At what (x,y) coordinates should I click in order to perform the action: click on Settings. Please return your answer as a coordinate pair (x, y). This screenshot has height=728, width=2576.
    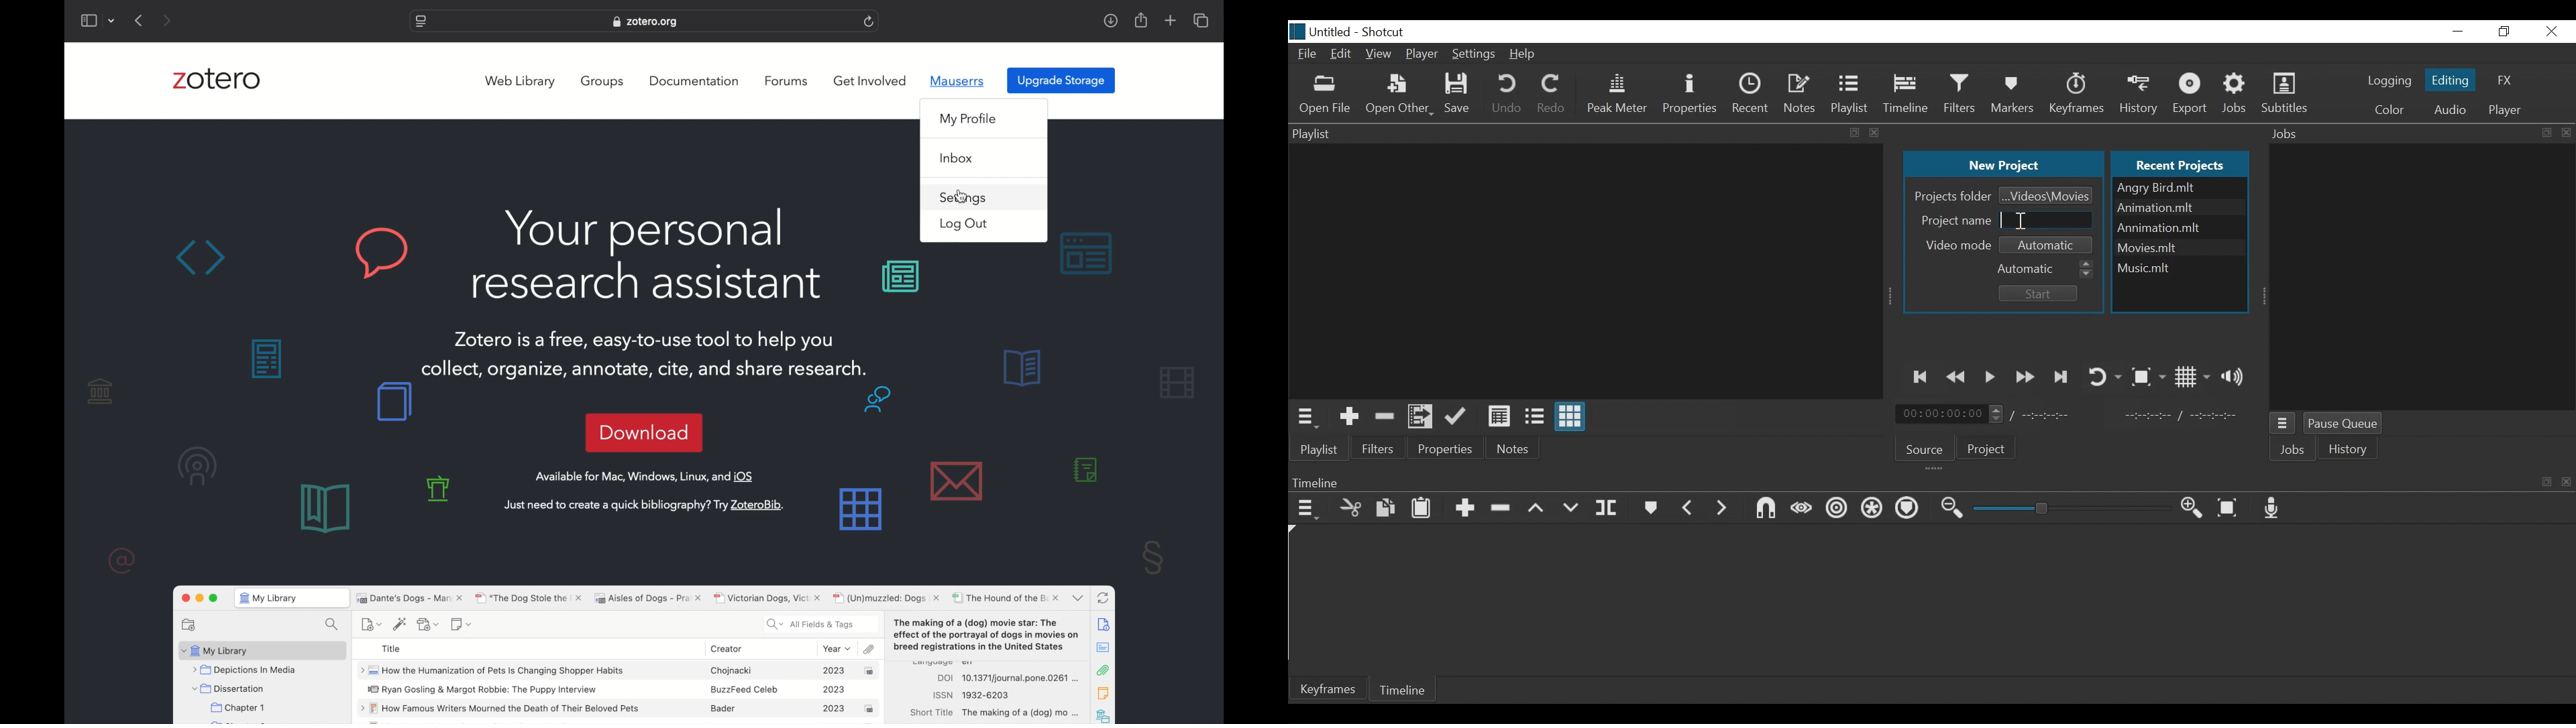
    Looking at the image, I should click on (1472, 56).